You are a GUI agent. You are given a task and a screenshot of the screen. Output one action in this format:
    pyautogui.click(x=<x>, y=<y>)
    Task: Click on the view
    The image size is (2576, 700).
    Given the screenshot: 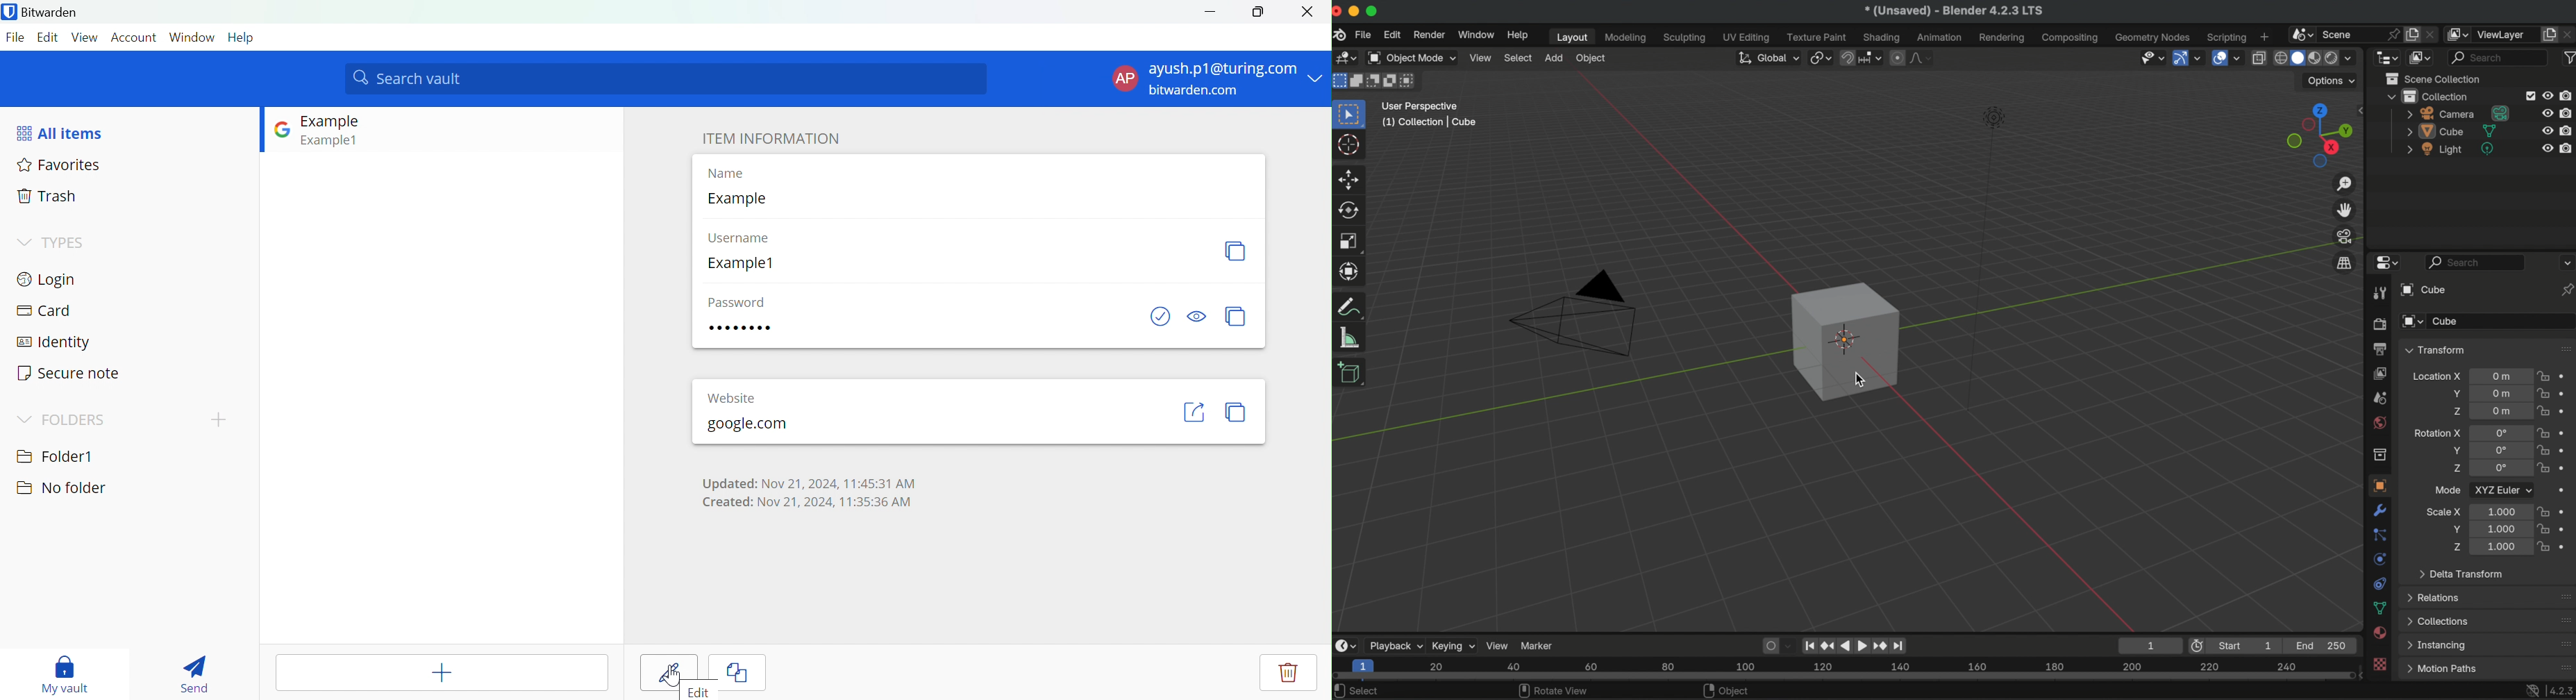 What is the action you would take?
    pyautogui.click(x=1498, y=645)
    